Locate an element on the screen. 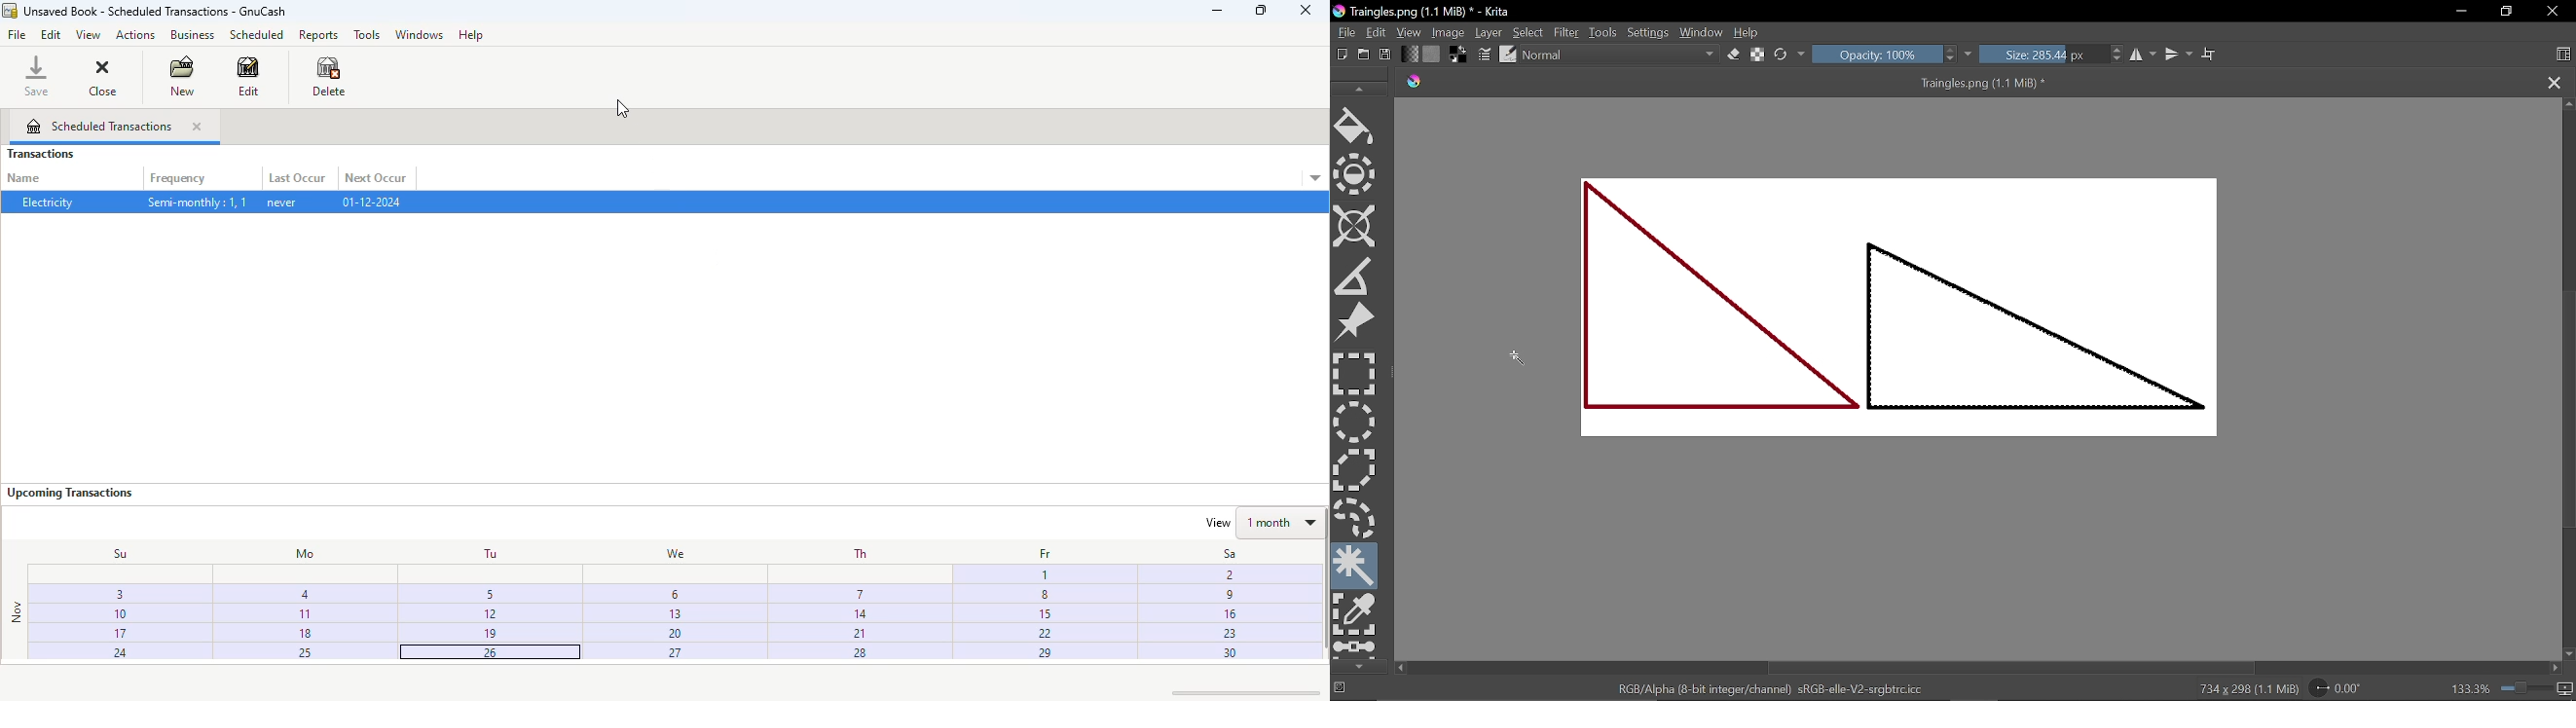 Image resolution: width=2576 pixels, height=728 pixels. actions is located at coordinates (134, 35).